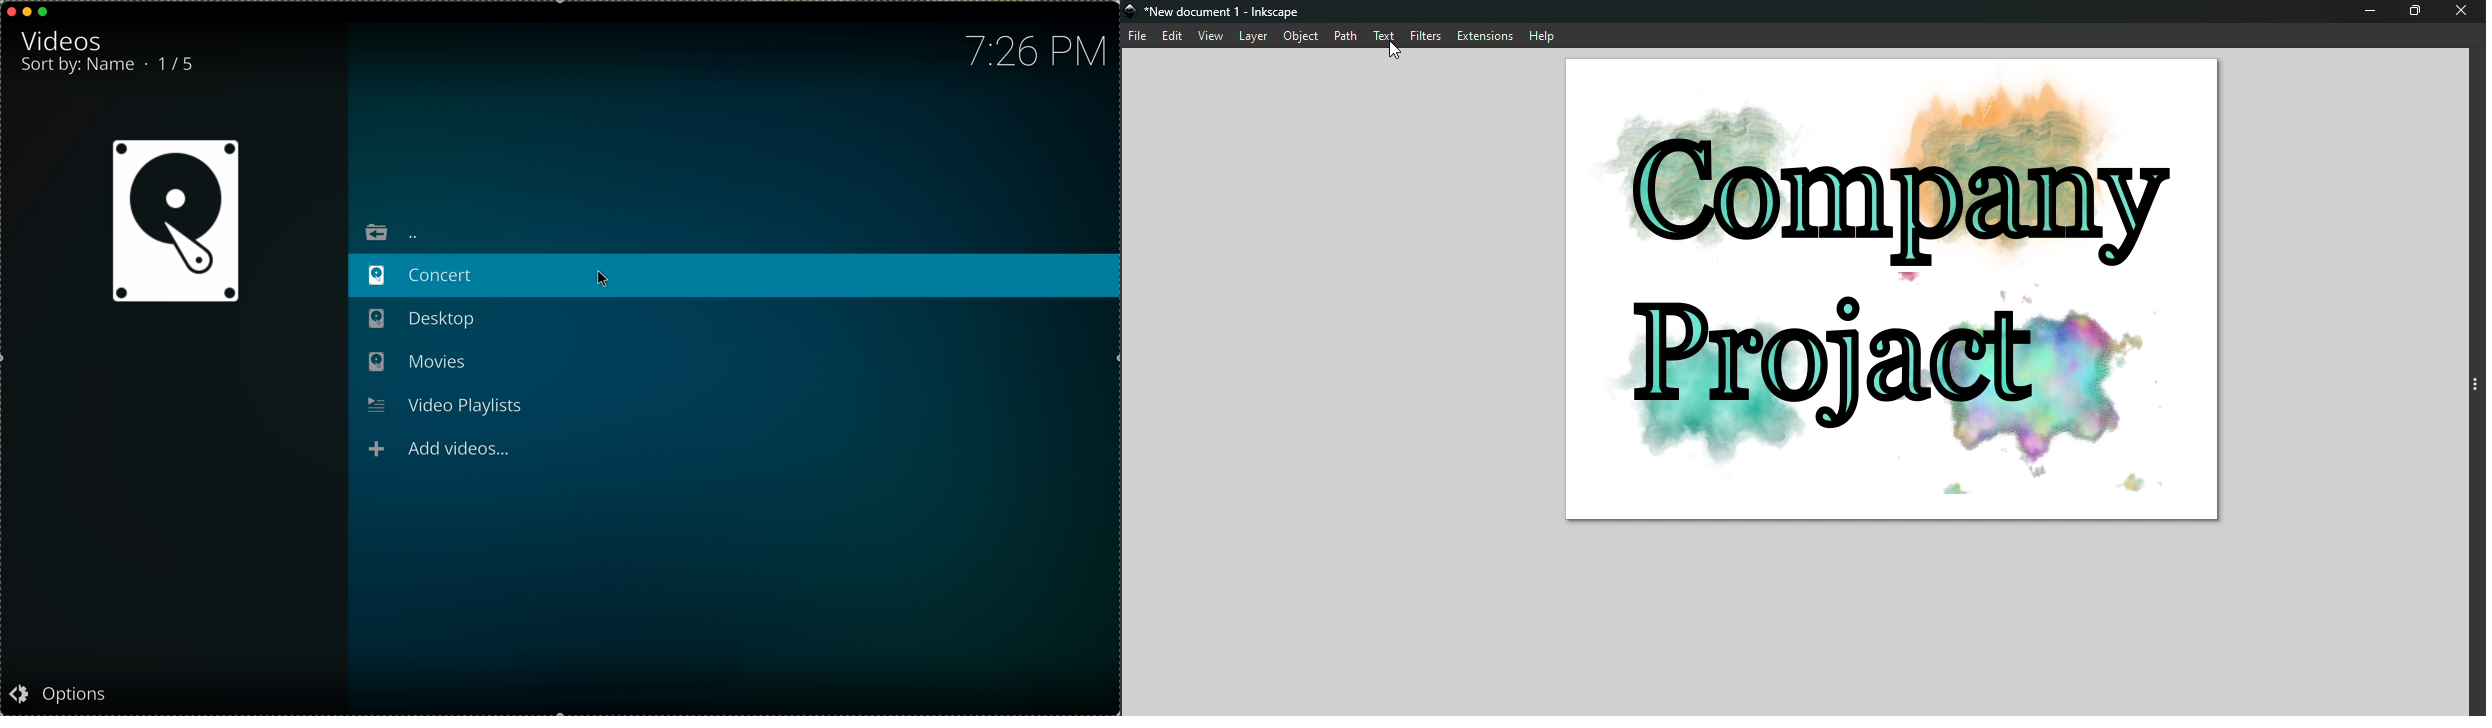 The width and height of the screenshot is (2492, 728). Describe the element at coordinates (1426, 36) in the screenshot. I see `filters` at that location.